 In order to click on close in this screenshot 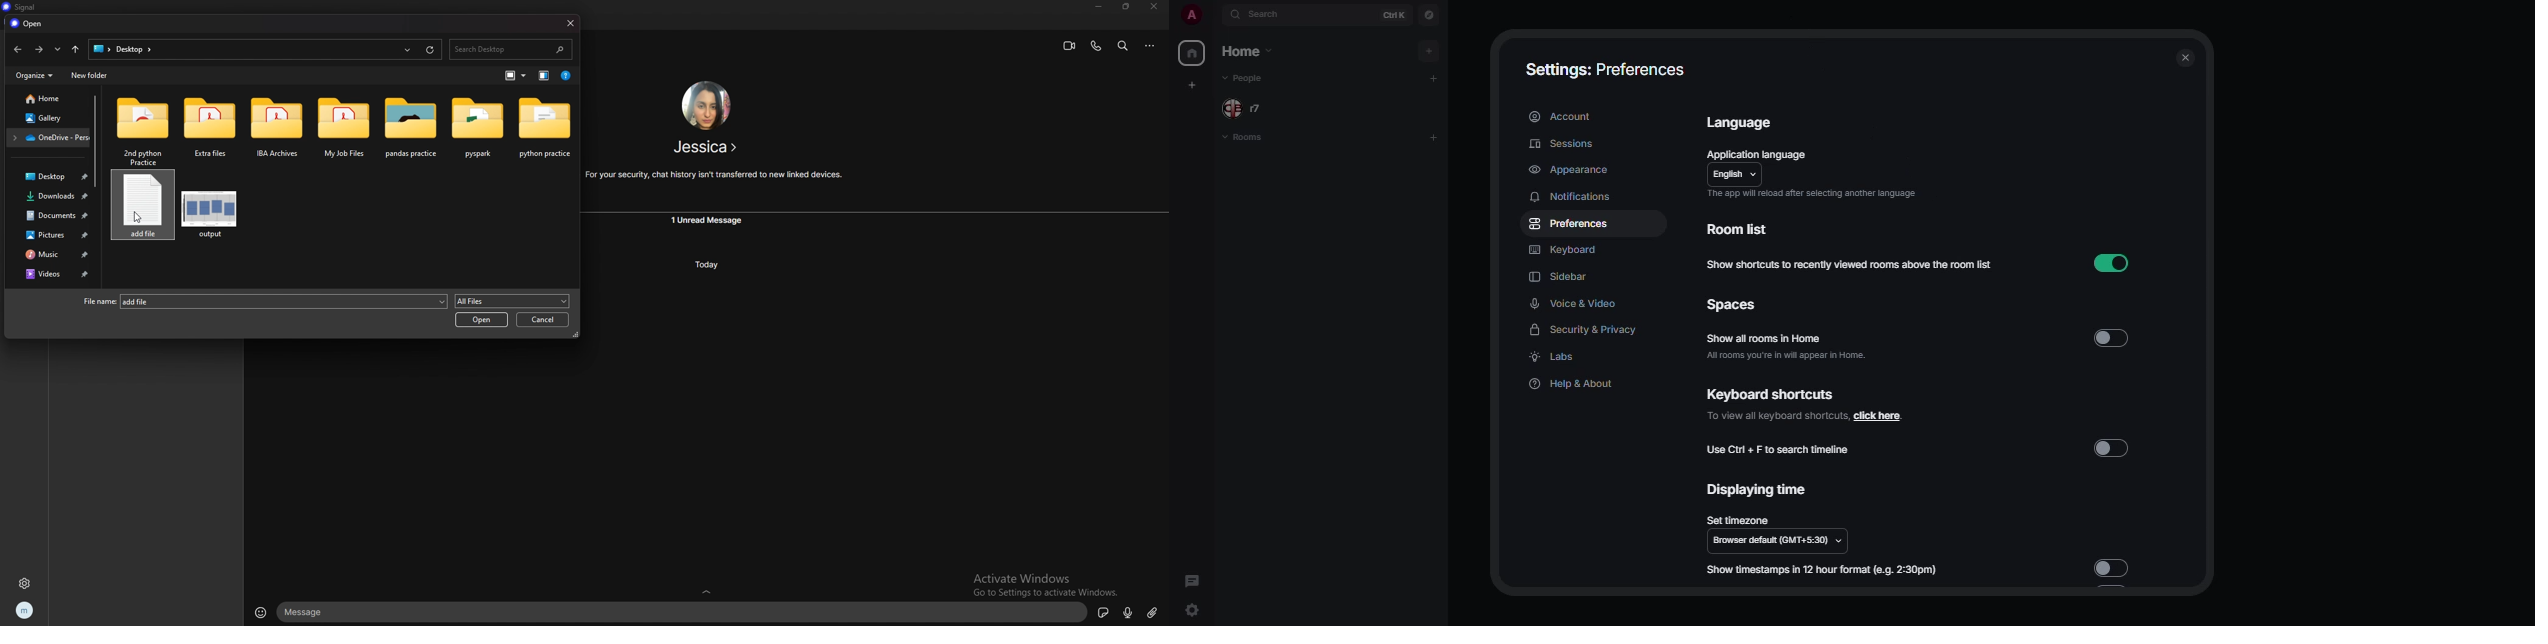, I will do `click(2187, 59)`.